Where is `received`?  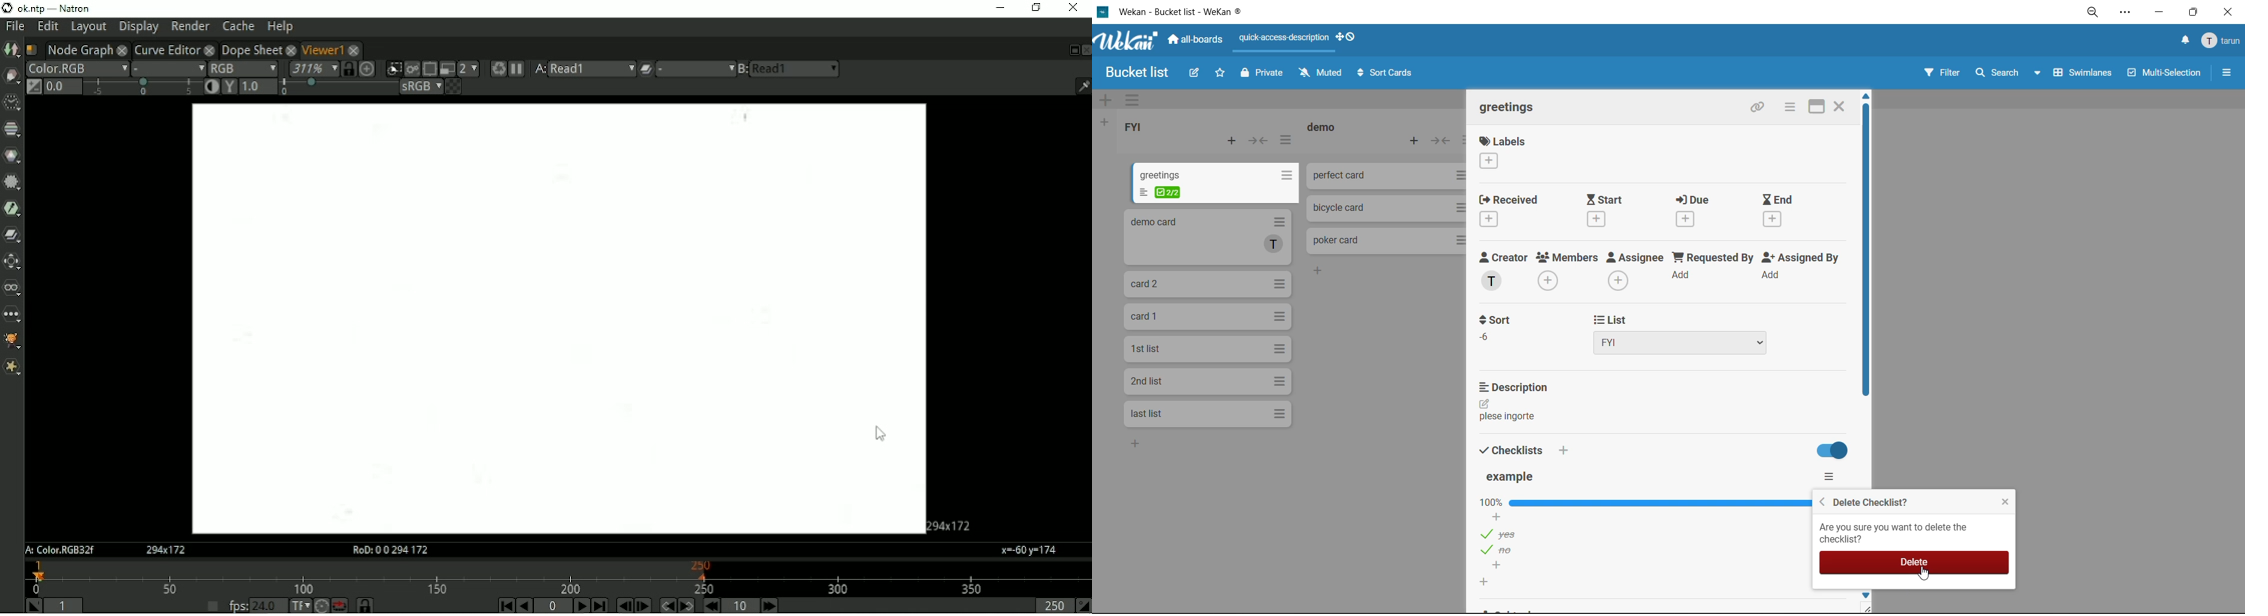
received is located at coordinates (1508, 210).